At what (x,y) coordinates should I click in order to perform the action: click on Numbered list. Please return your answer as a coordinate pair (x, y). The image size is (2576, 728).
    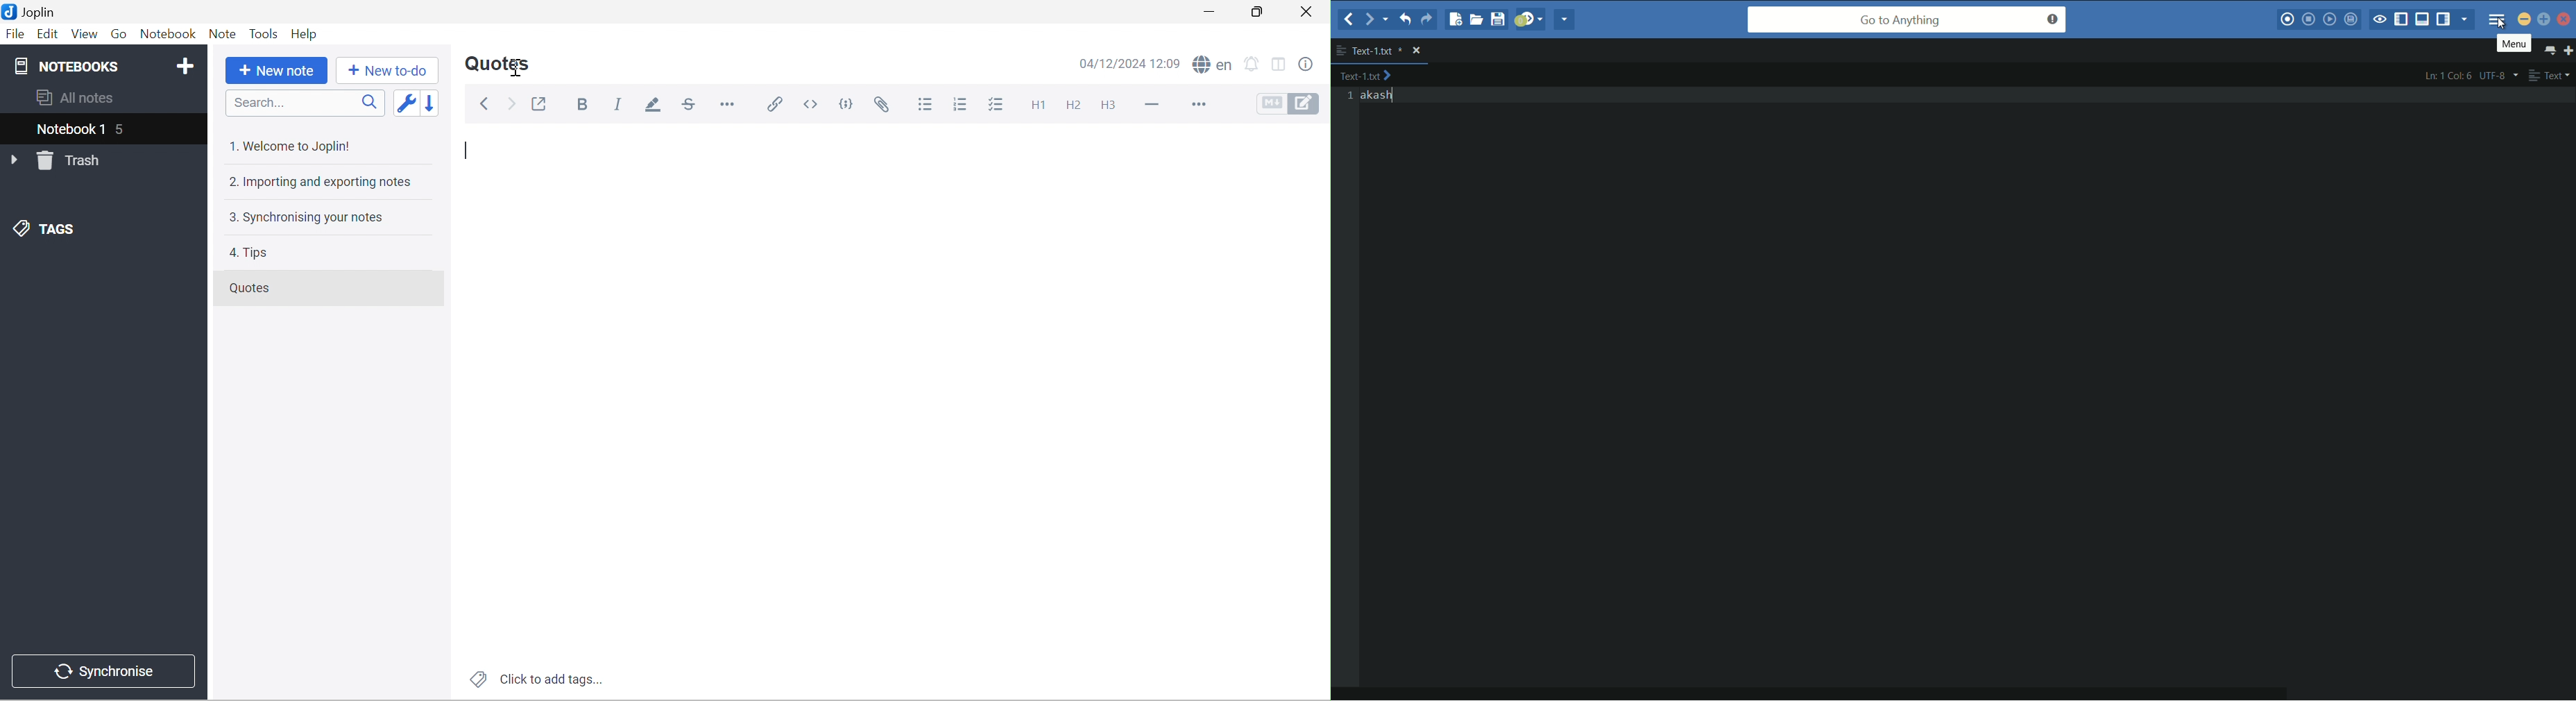
    Looking at the image, I should click on (959, 105).